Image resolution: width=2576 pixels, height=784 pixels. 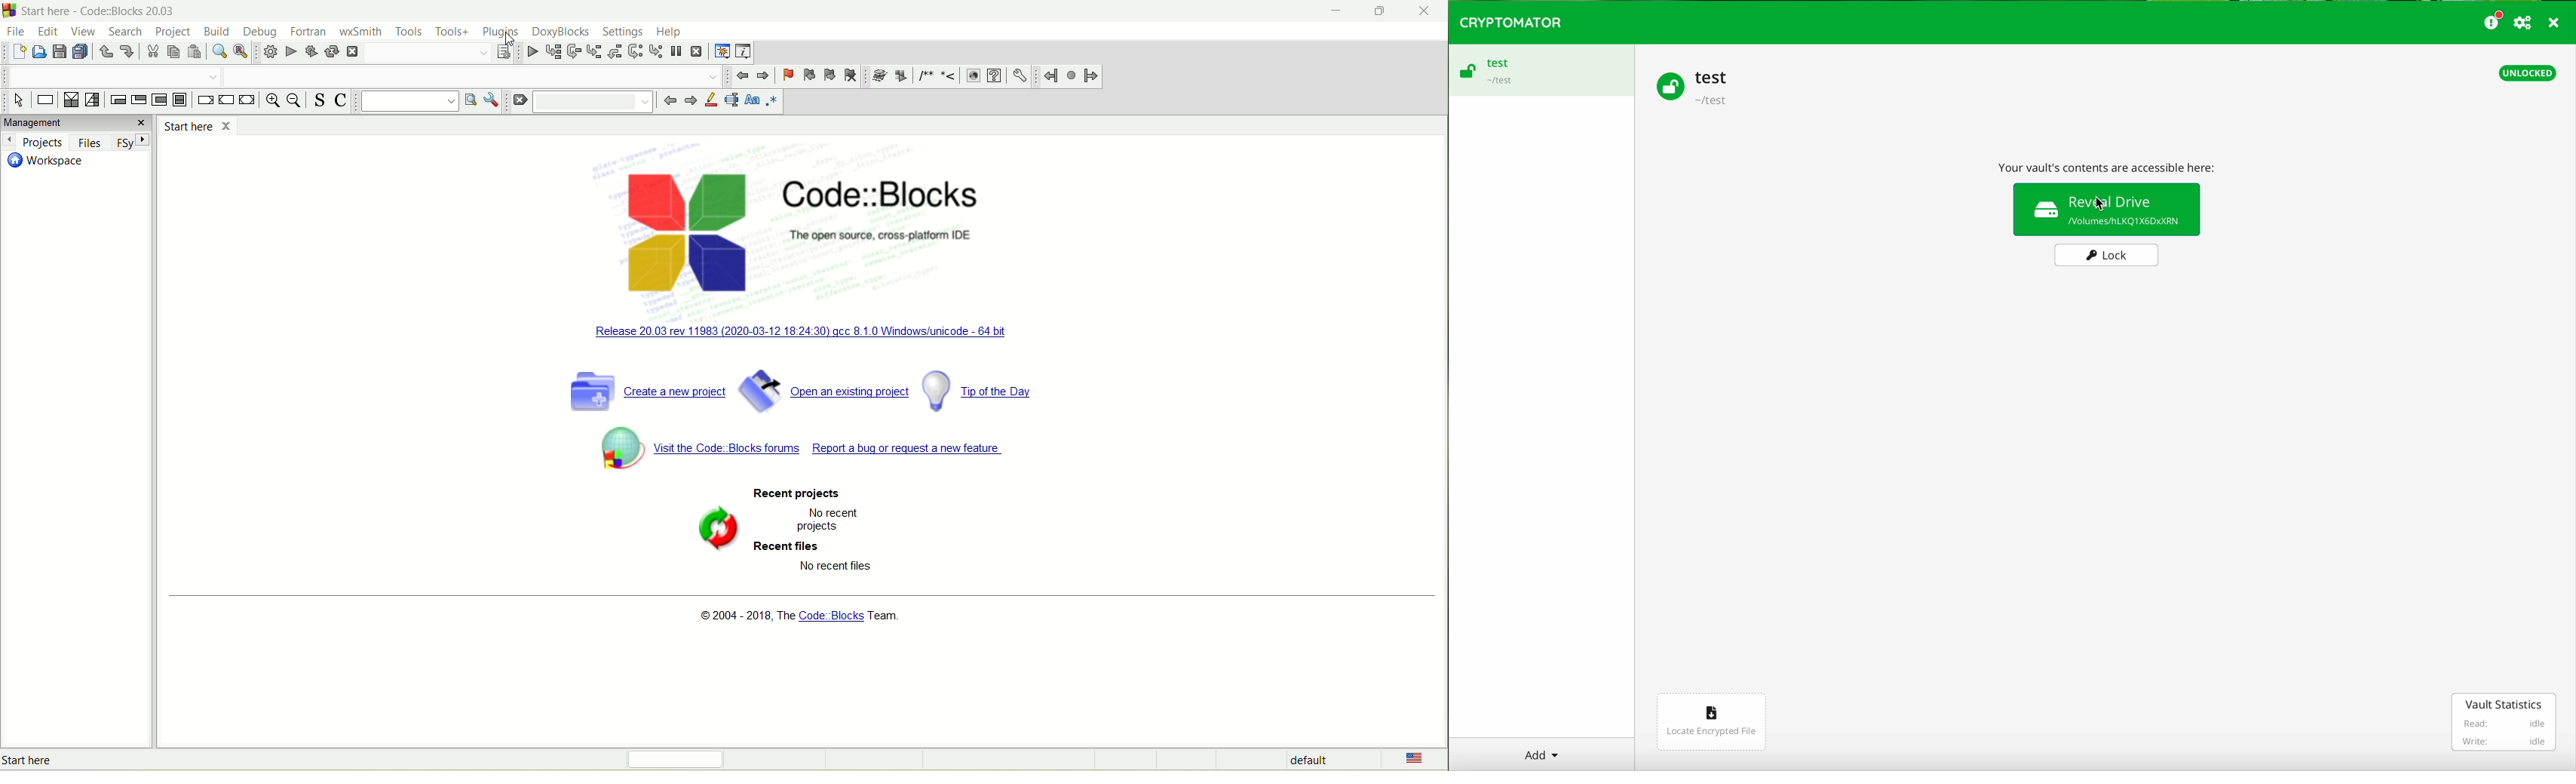 I want to click on files, so click(x=87, y=142).